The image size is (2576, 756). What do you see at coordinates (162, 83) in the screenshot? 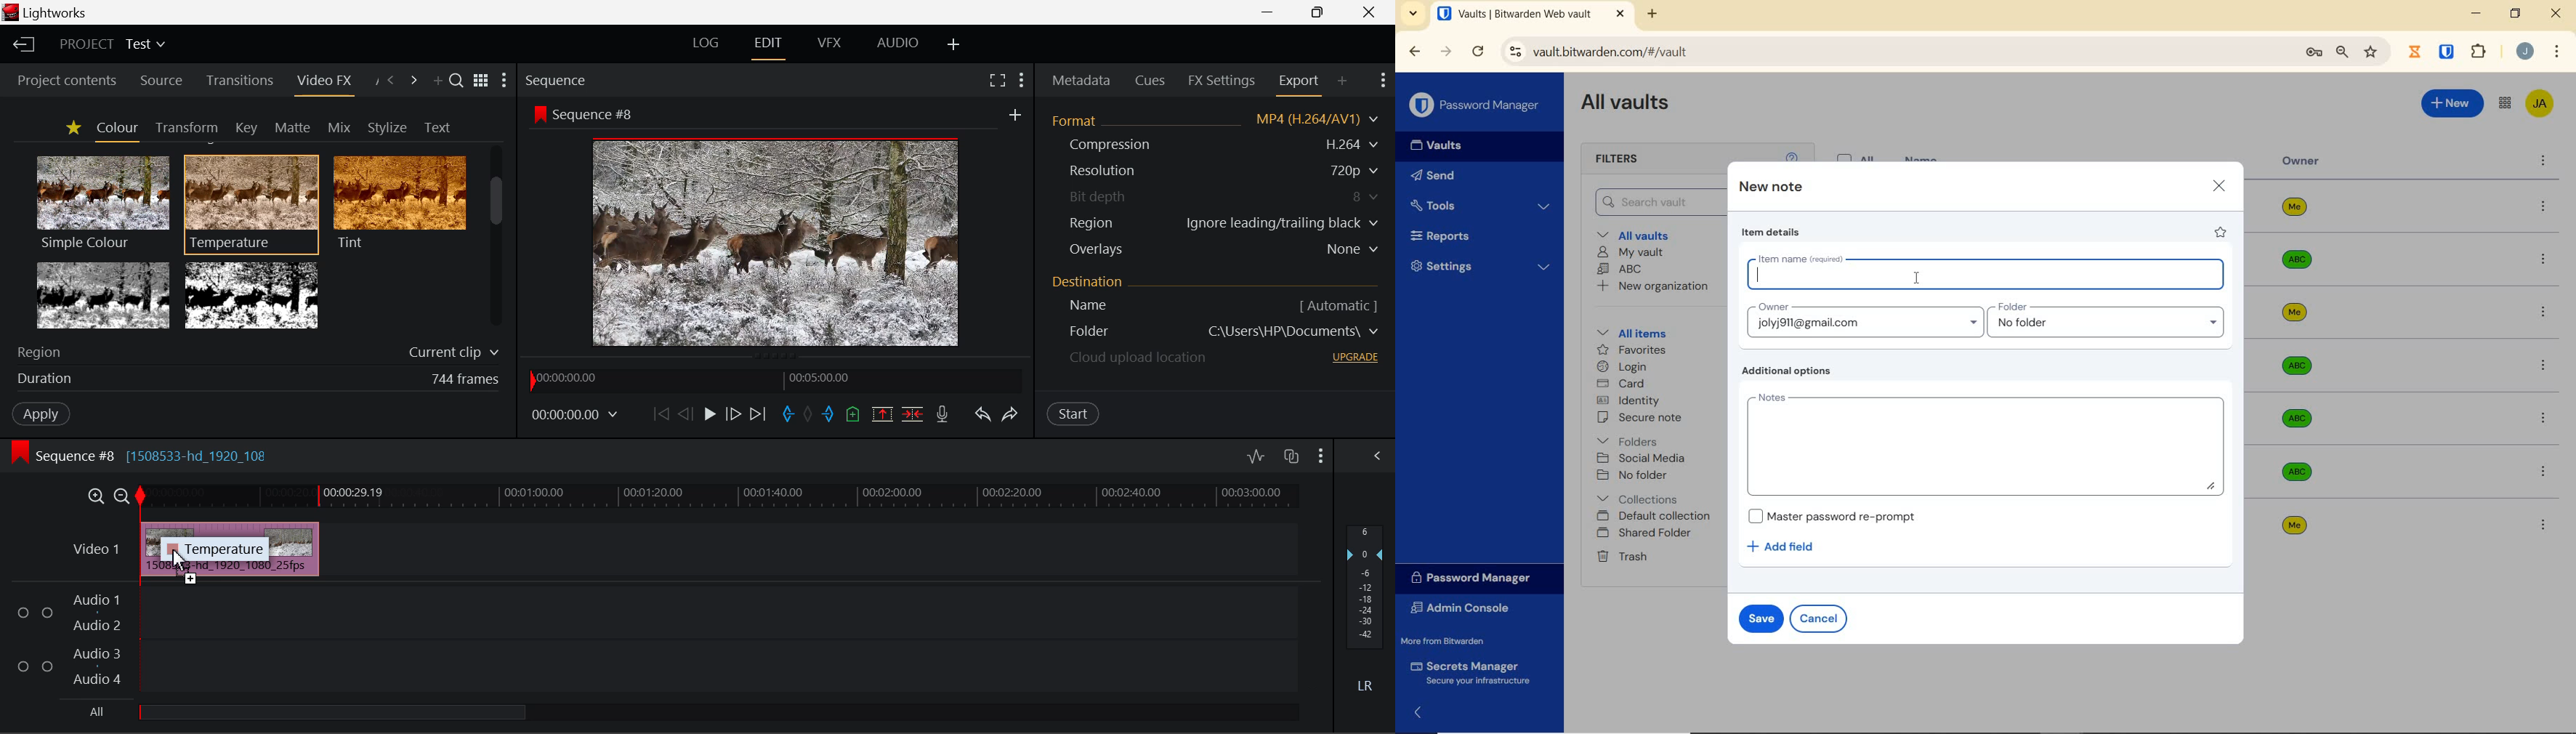
I see `Source` at bounding box center [162, 83].